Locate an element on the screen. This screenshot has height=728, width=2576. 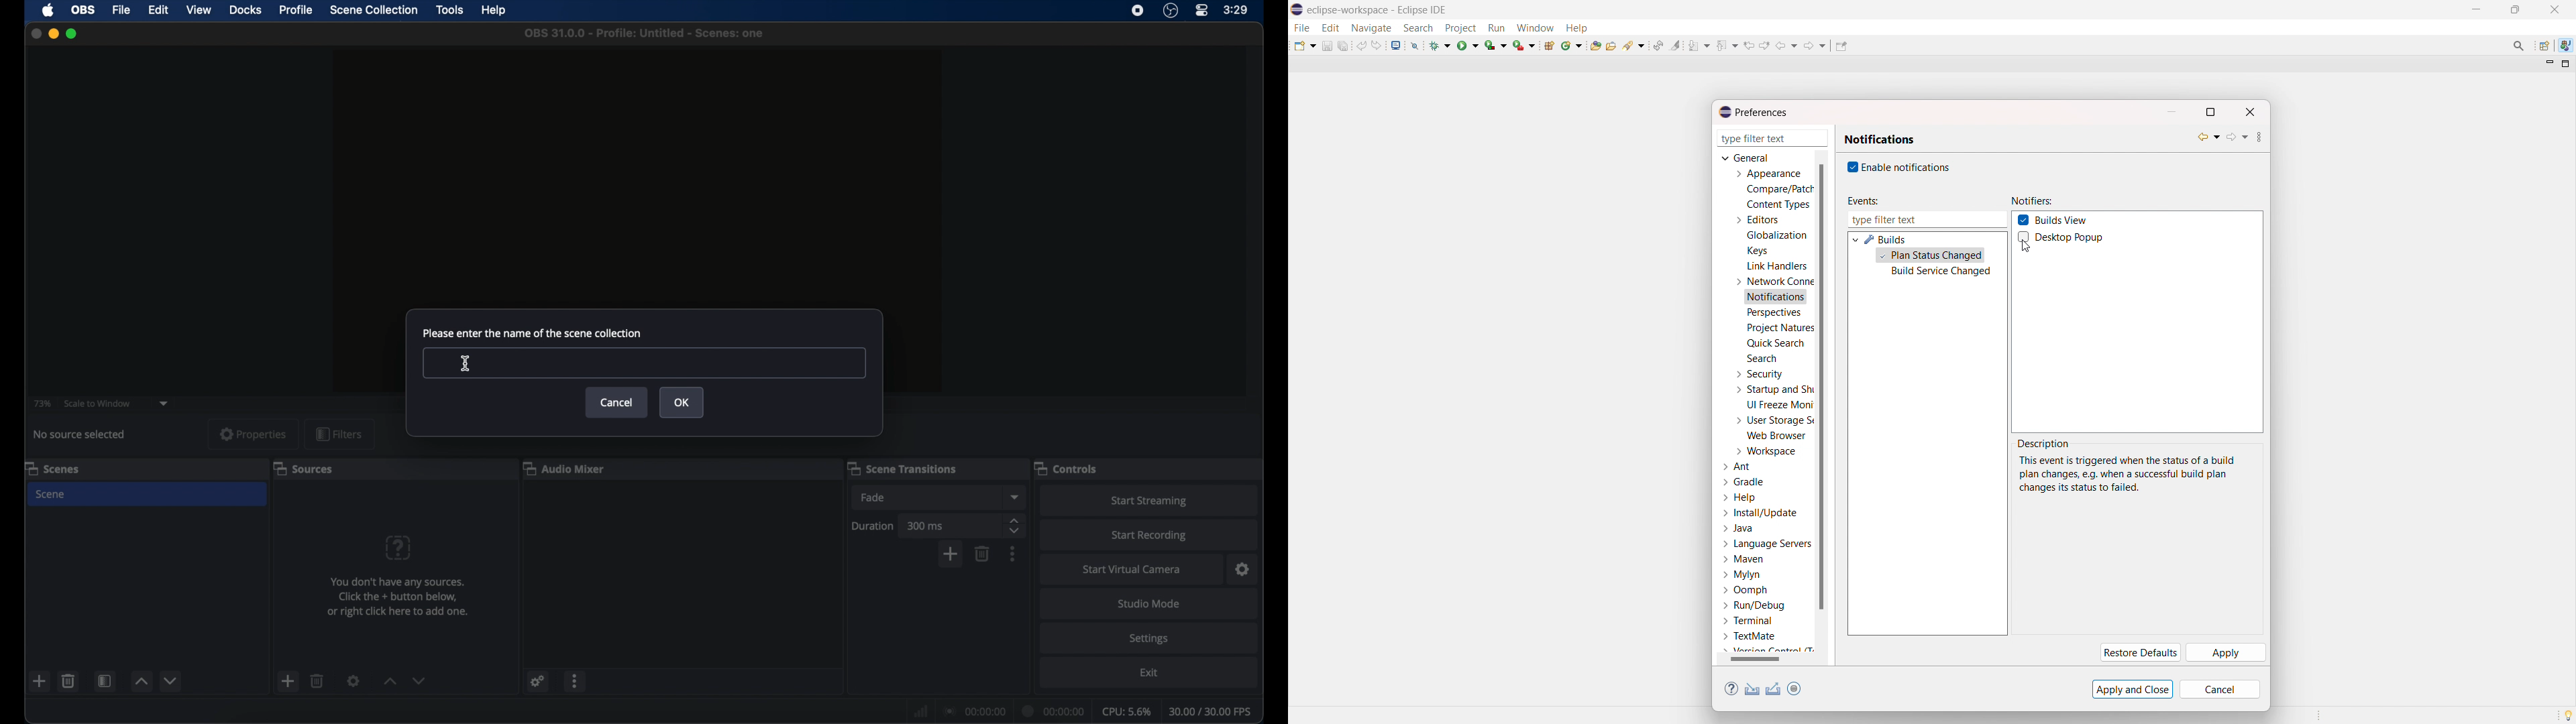
decrement is located at coordinates (420, 680).